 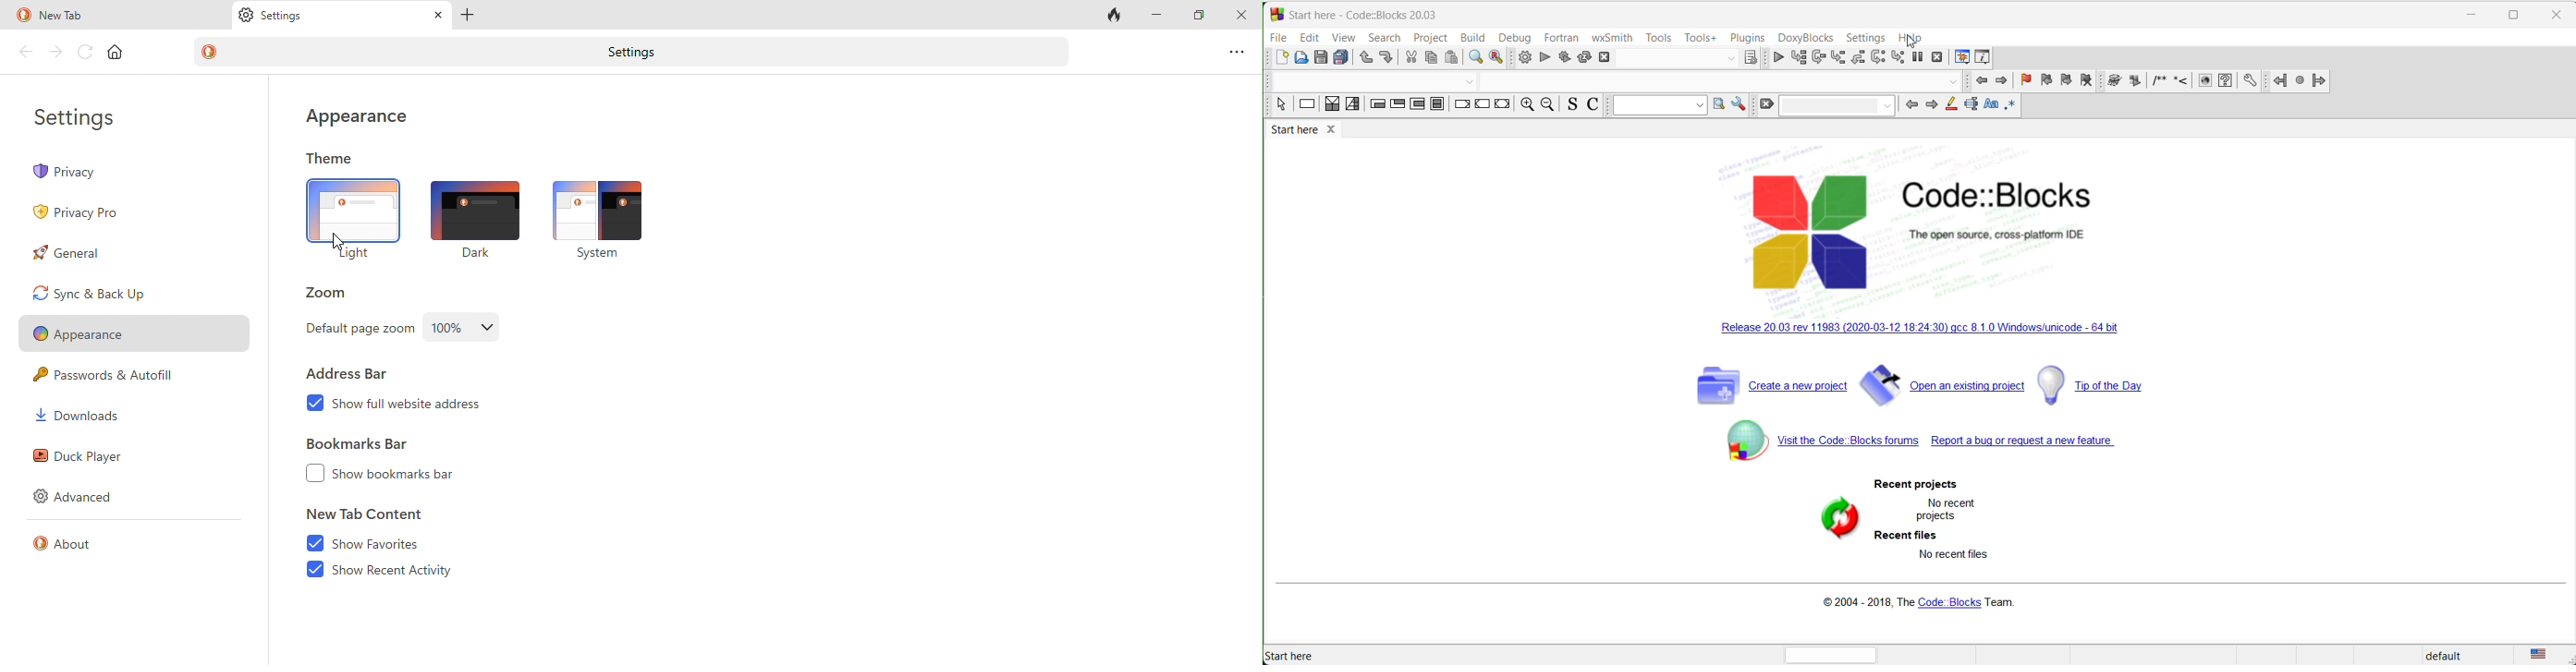 What do you see at coordinates (1948, 512) in the screenshot?
I see `no recent project` at bounding box center [1948, 512].